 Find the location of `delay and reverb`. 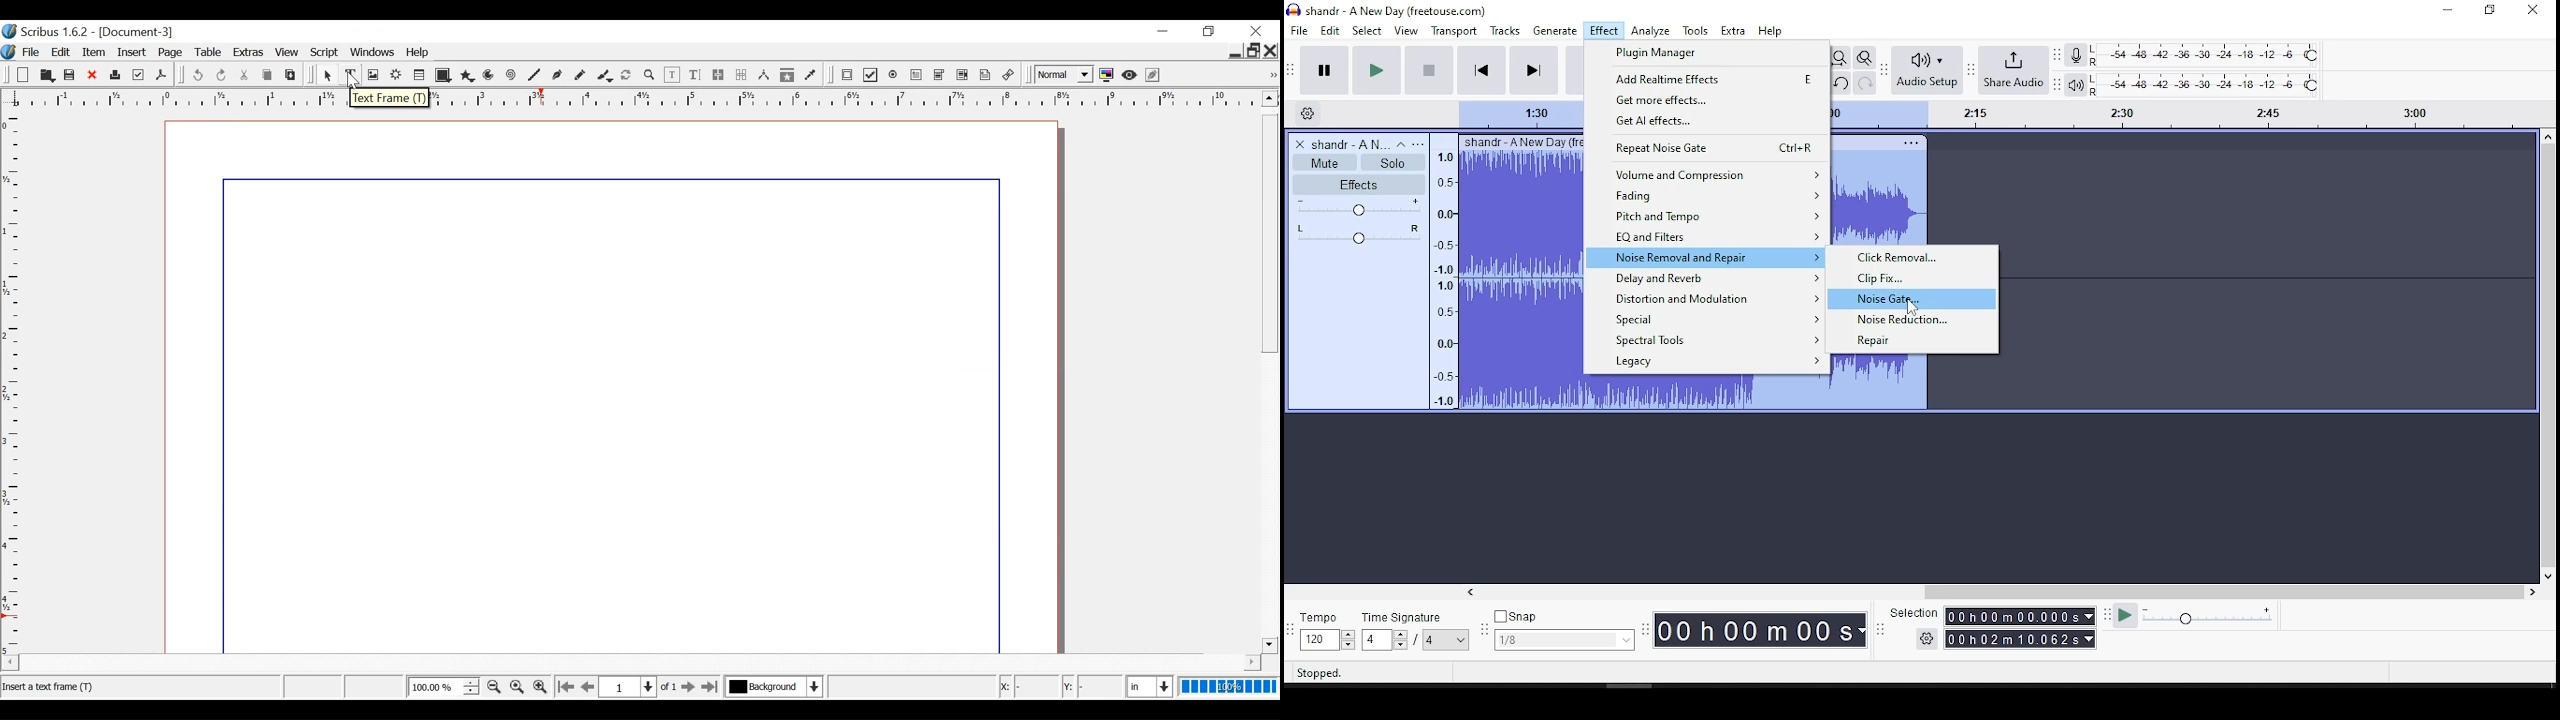

delay and reverb is located at coordinates (1704, 277).